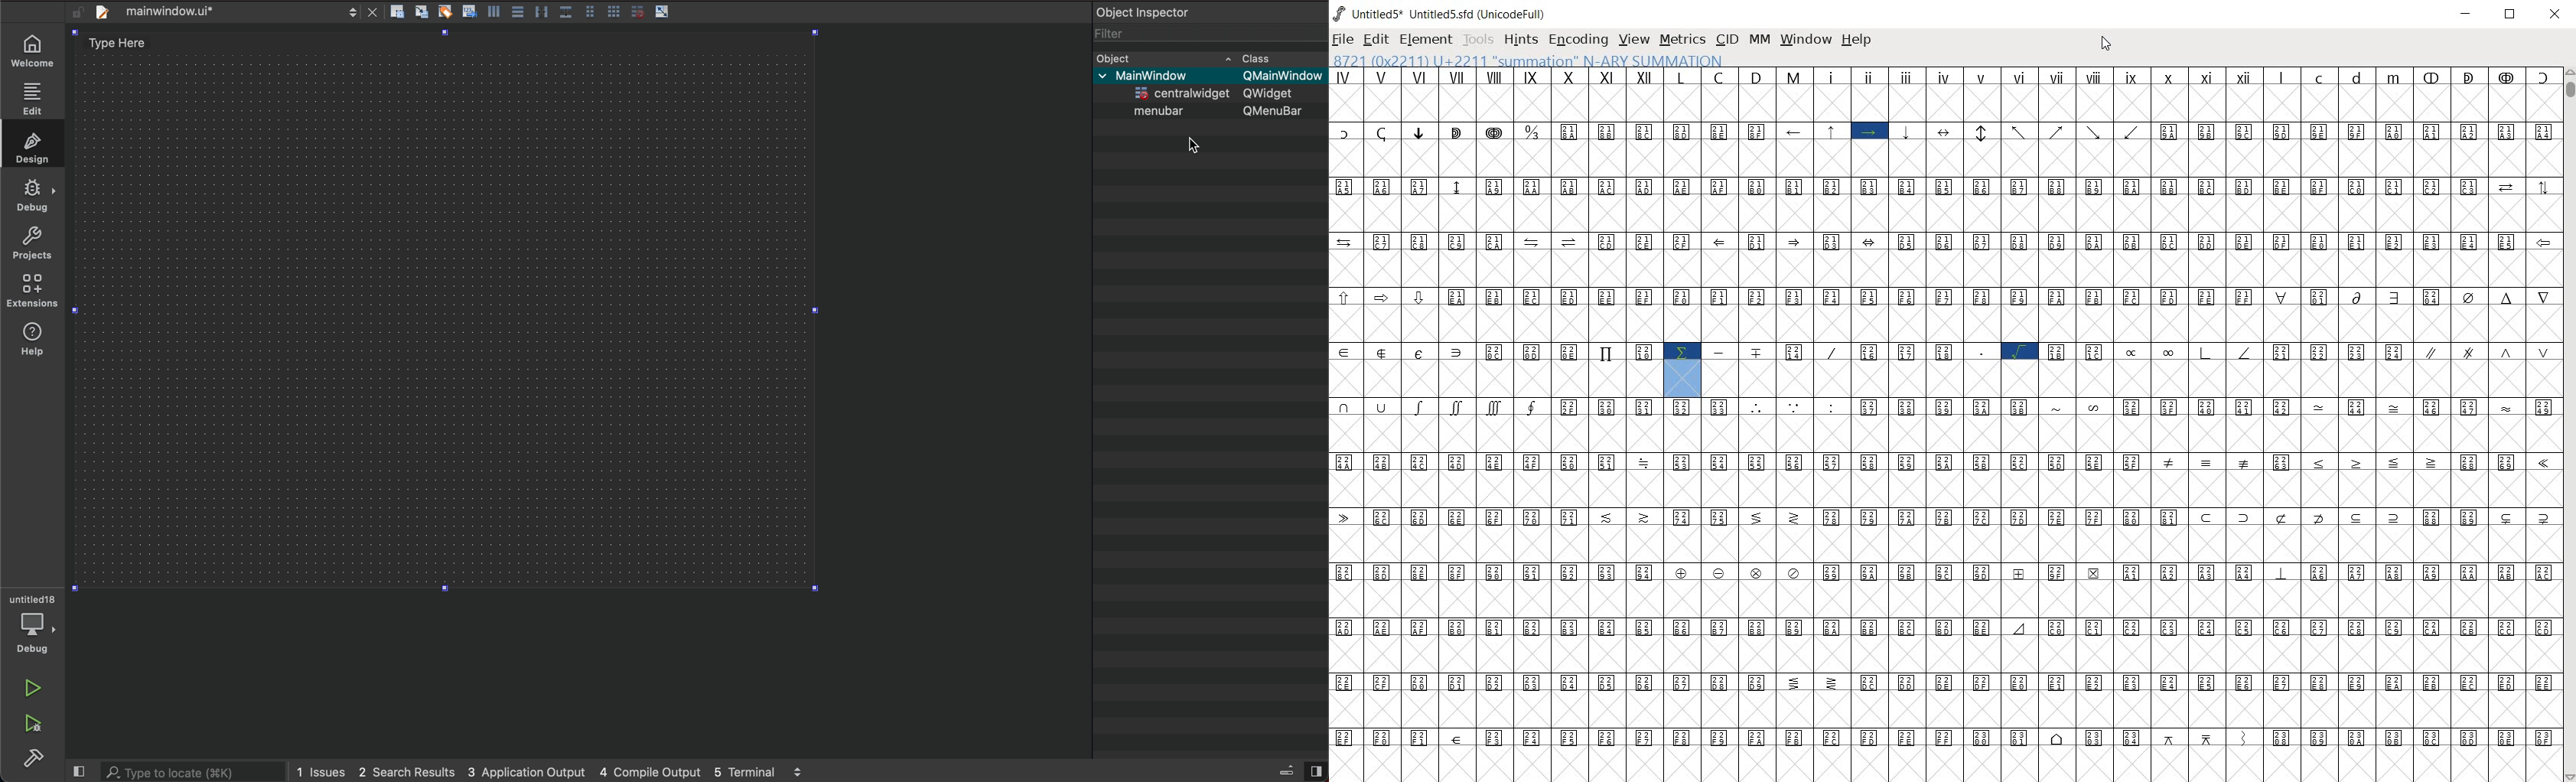  I want to click on METRICS, so click(1684, 41).